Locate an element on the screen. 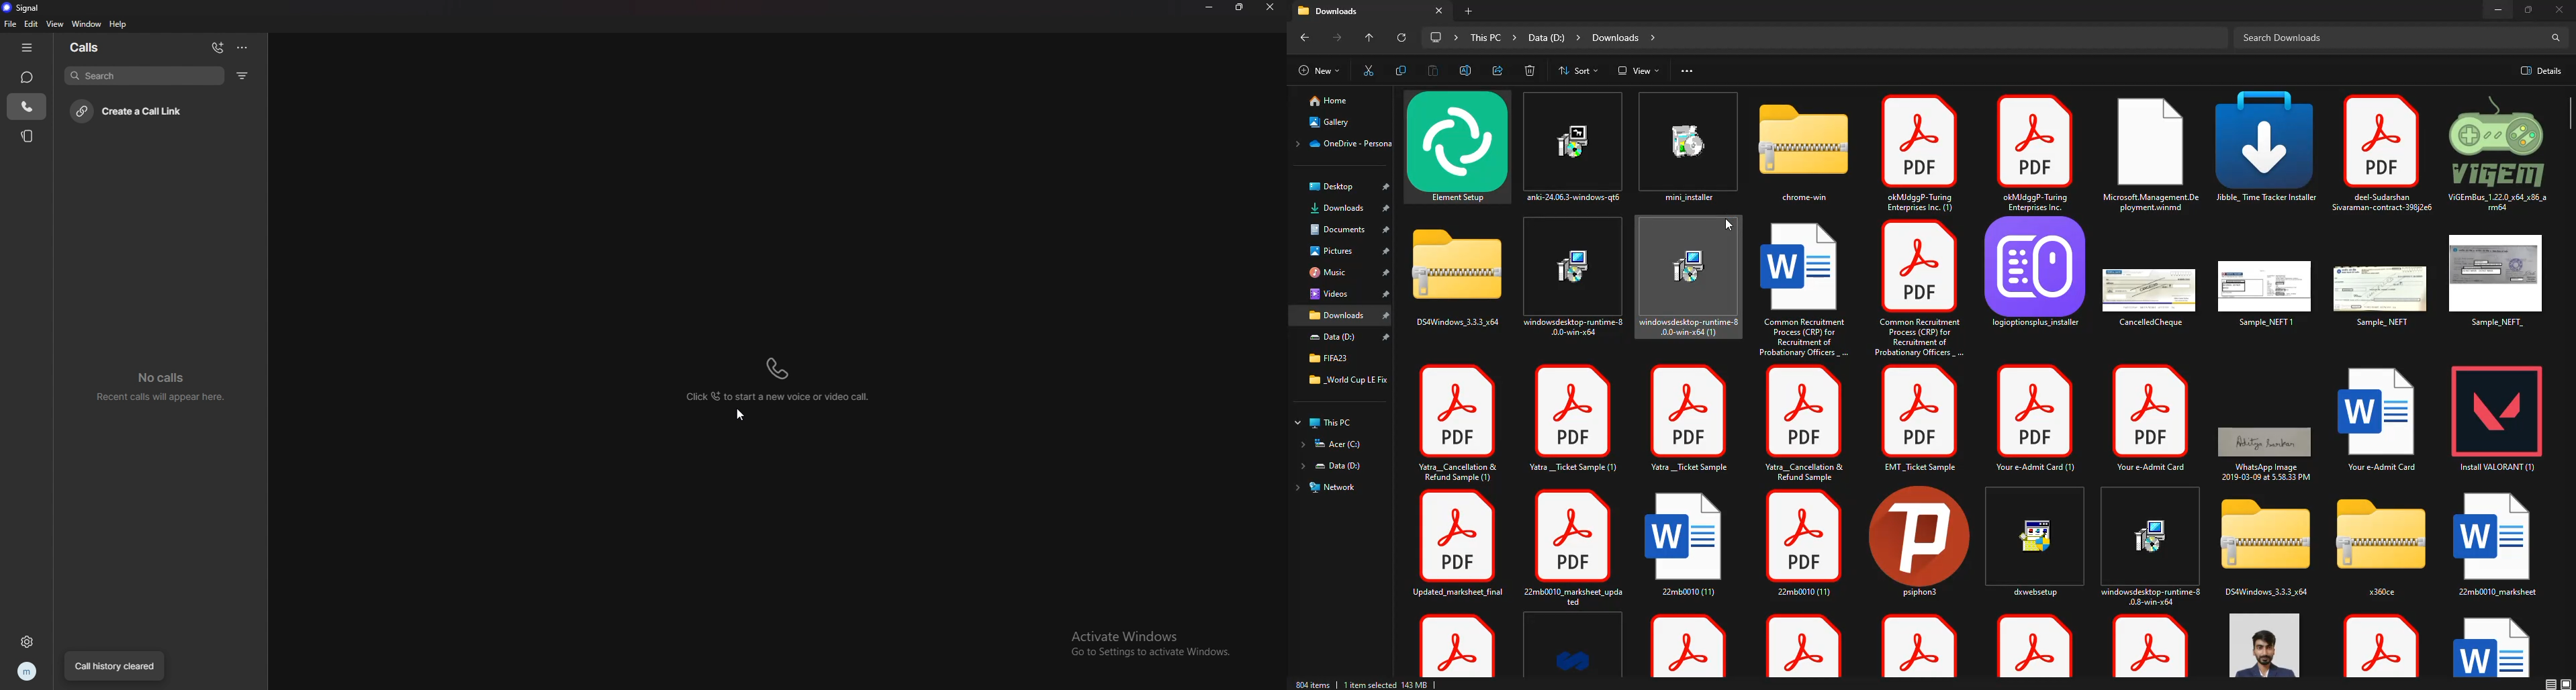  share is located at coordinates (1498, 73).